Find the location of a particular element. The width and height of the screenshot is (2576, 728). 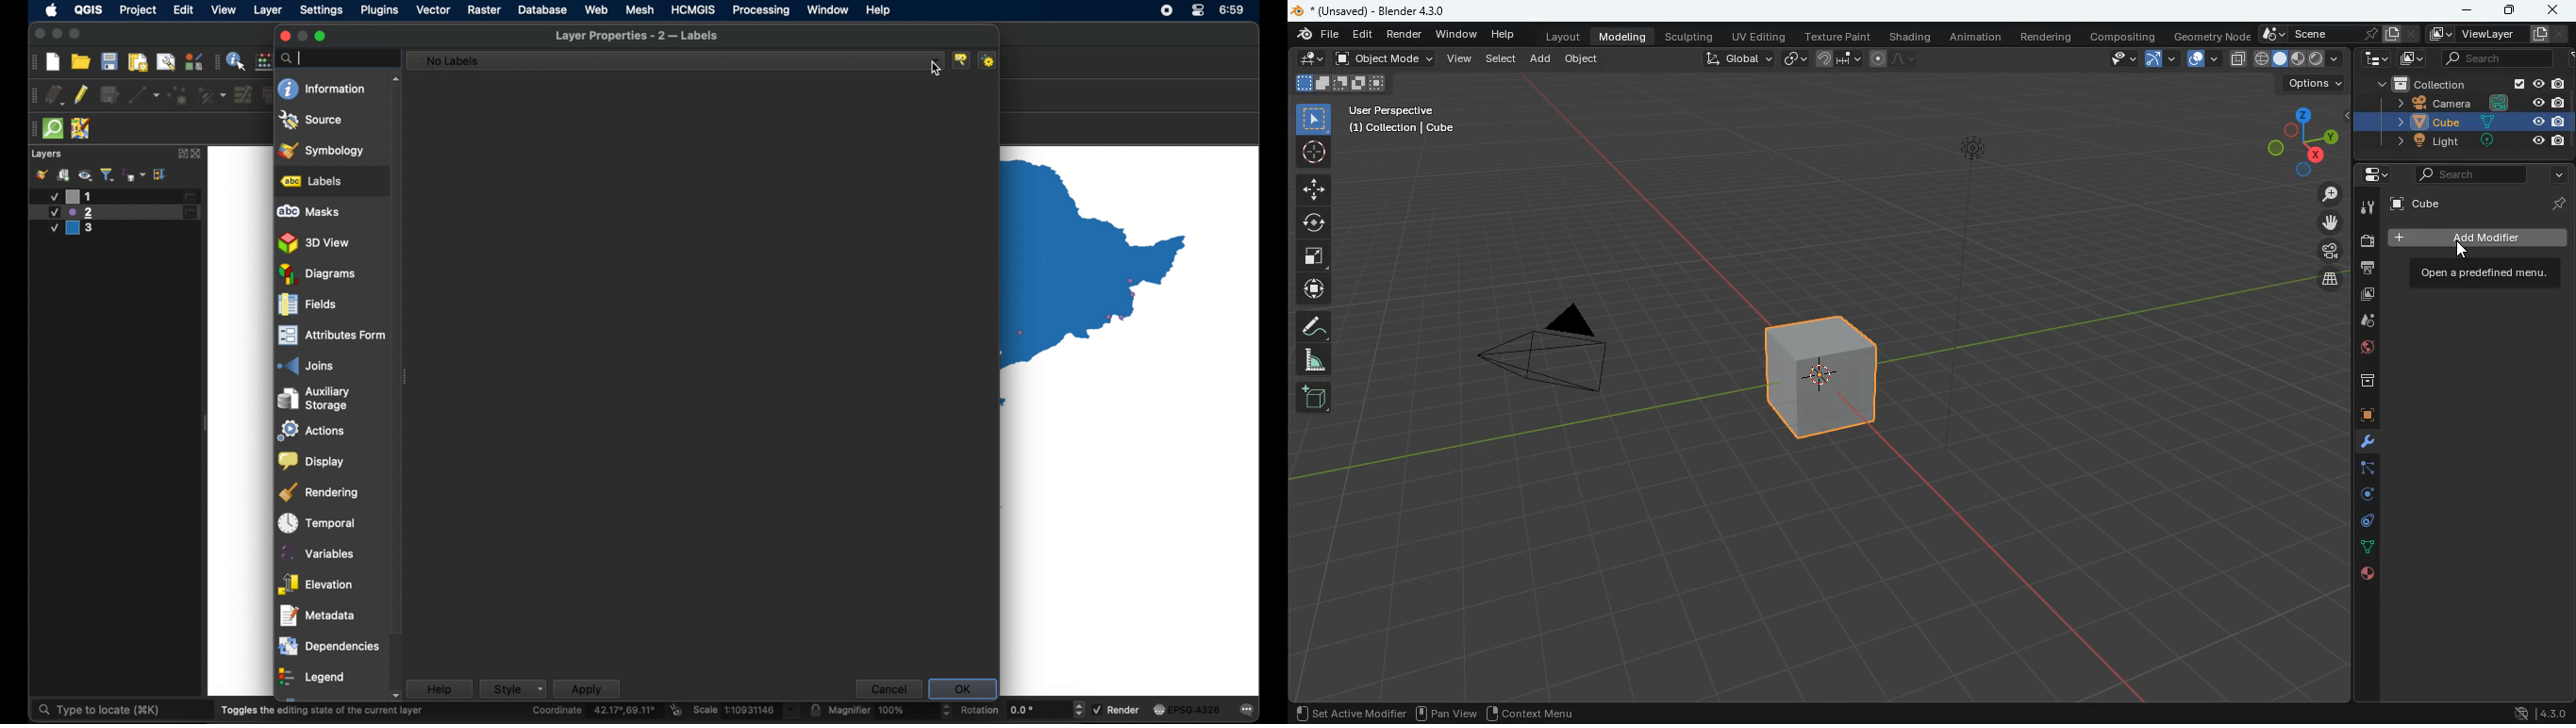

expand is located at coordinates (180, 154).